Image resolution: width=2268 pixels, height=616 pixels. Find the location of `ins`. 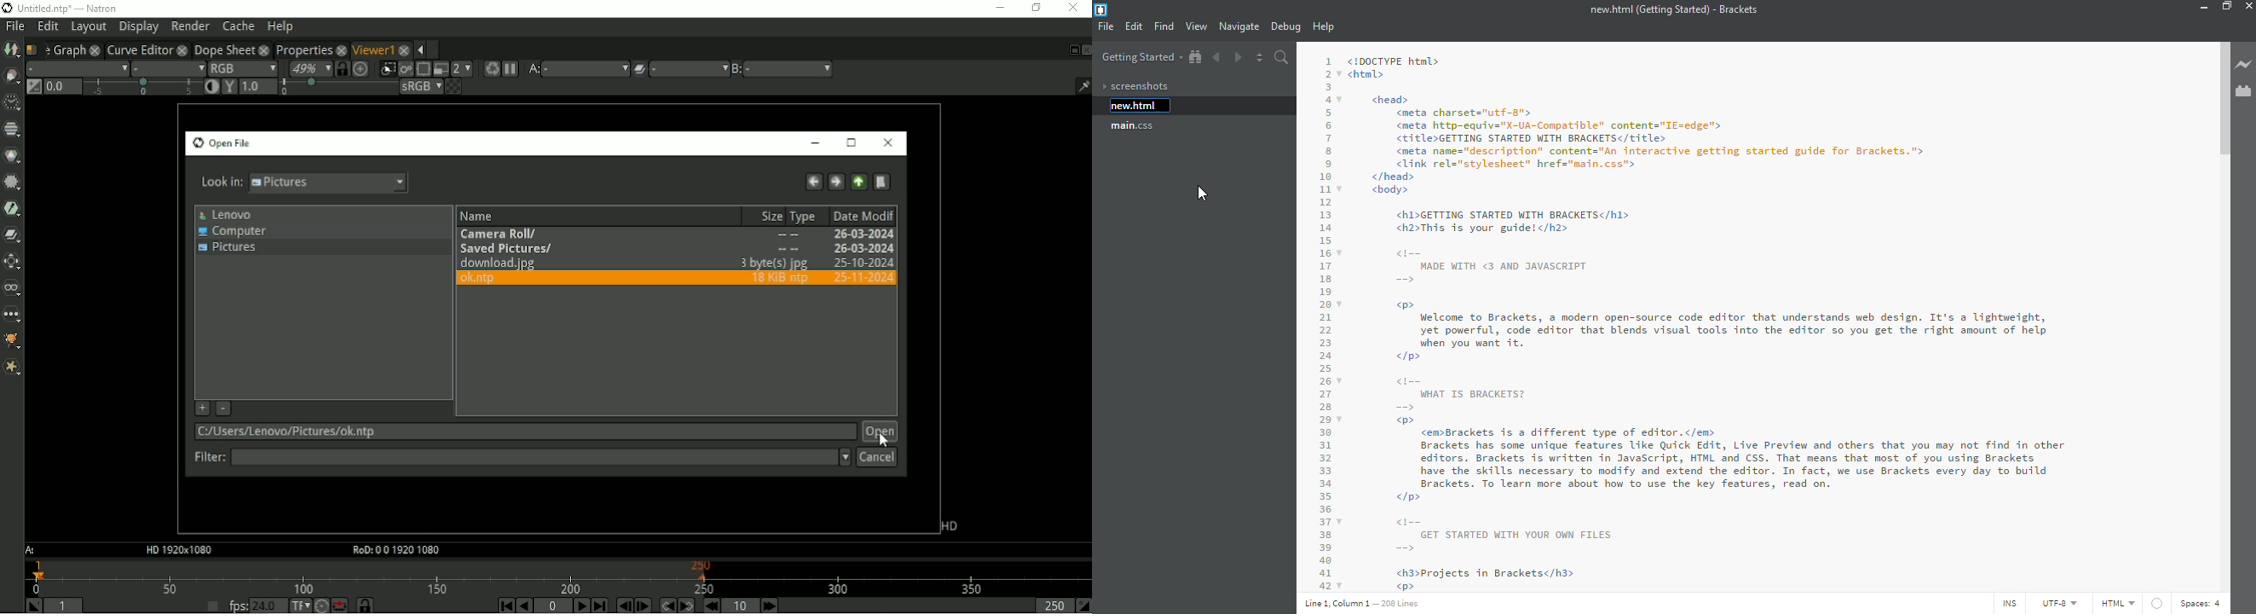

ins is located at coordinates (2007, 604).